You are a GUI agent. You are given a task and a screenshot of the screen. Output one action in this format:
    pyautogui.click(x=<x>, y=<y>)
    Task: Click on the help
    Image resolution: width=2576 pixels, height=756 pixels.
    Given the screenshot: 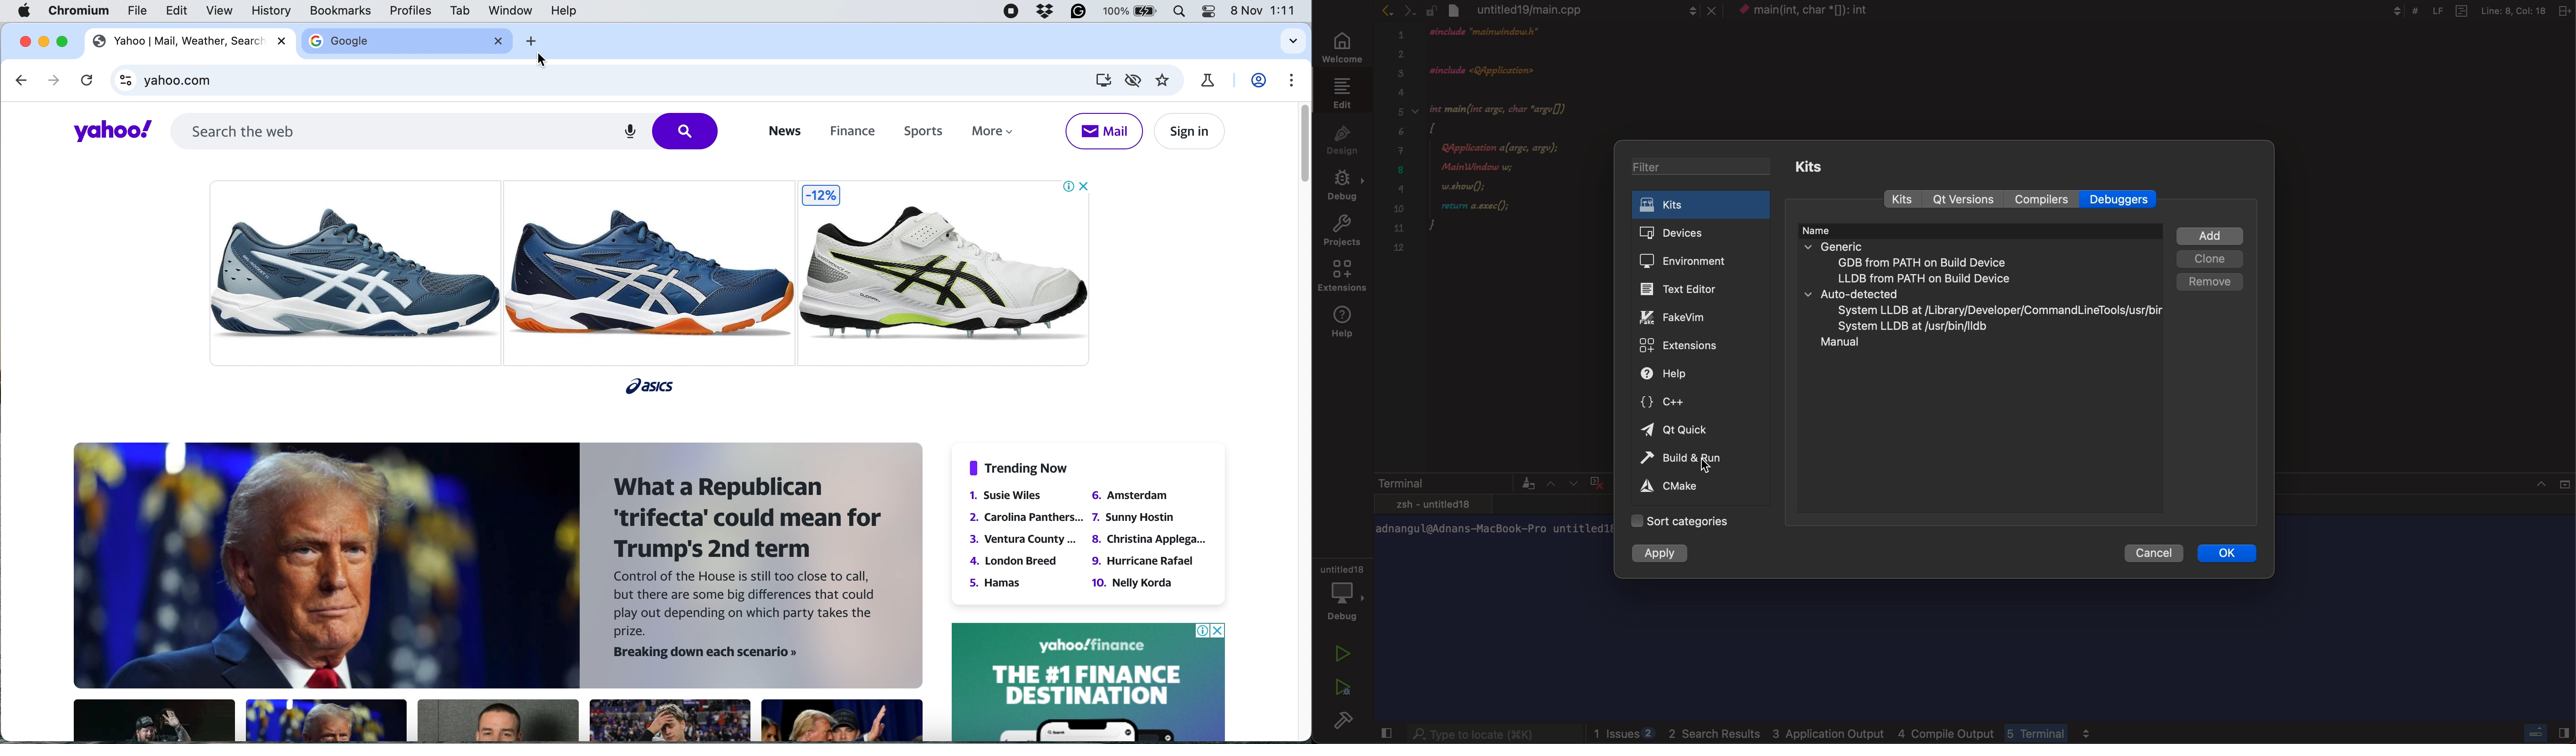 What is the action you would take?
    pyautogui.click(x=1674, y=374)
    